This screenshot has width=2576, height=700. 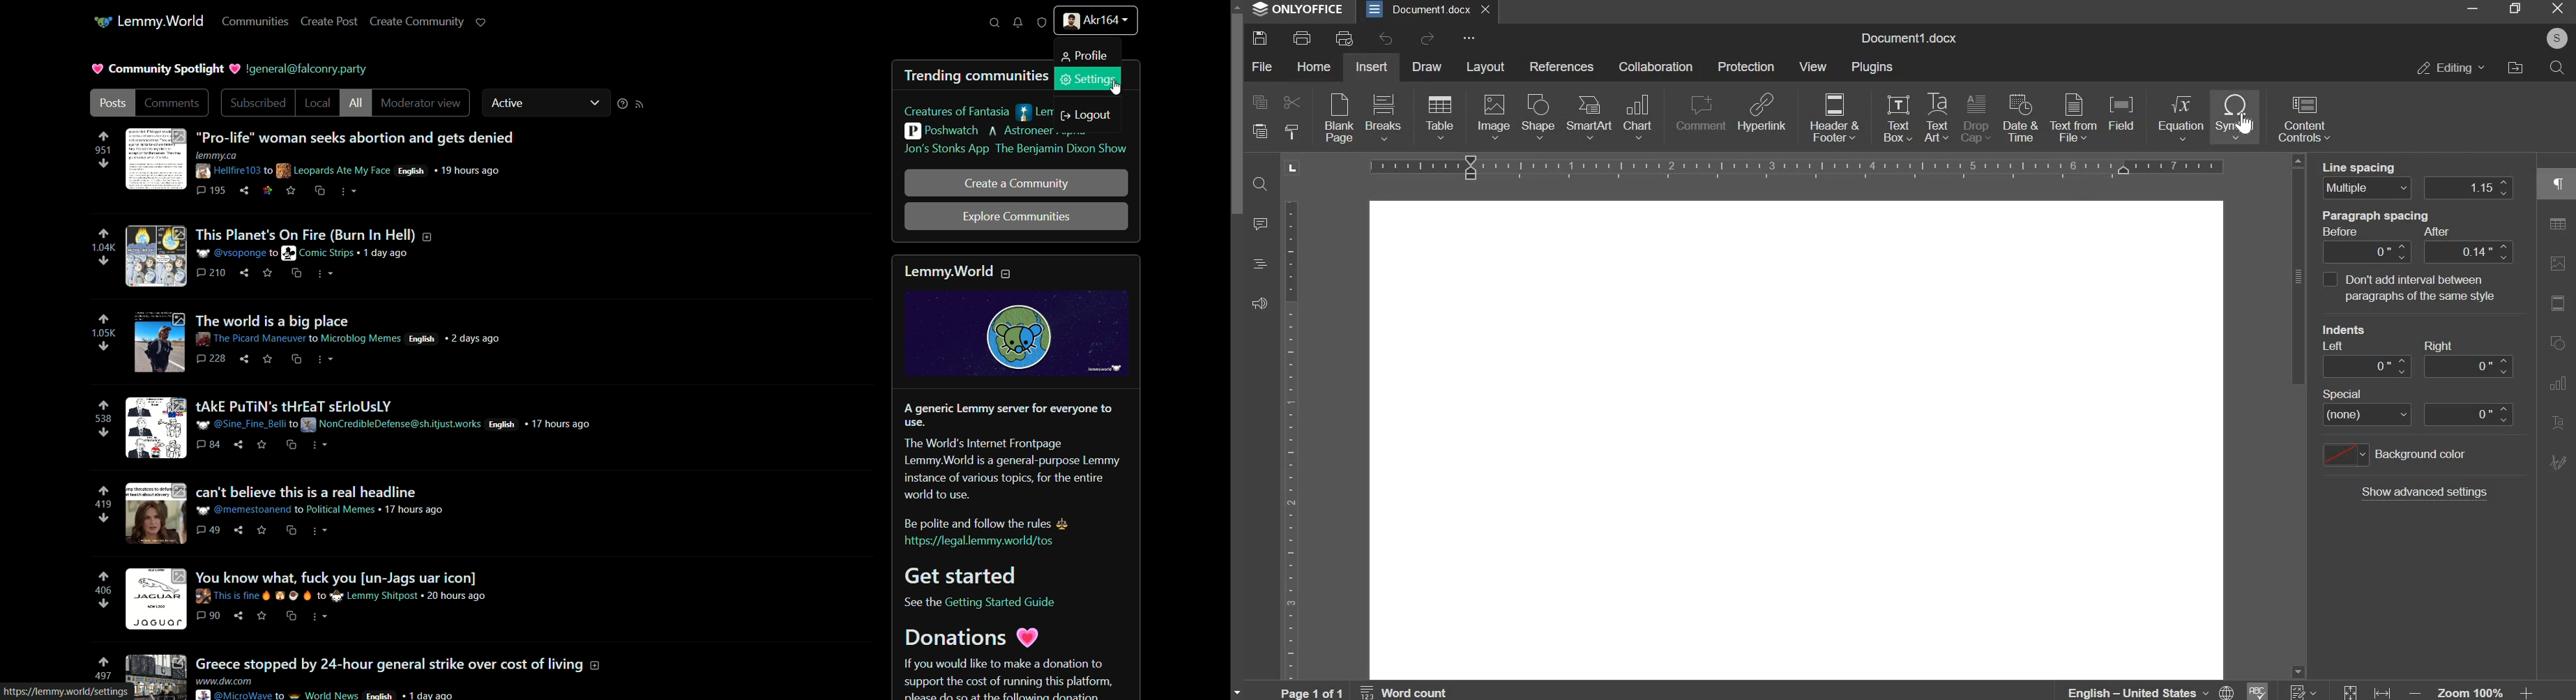 I want to click on right side bar, so click(x=2554, y=320).